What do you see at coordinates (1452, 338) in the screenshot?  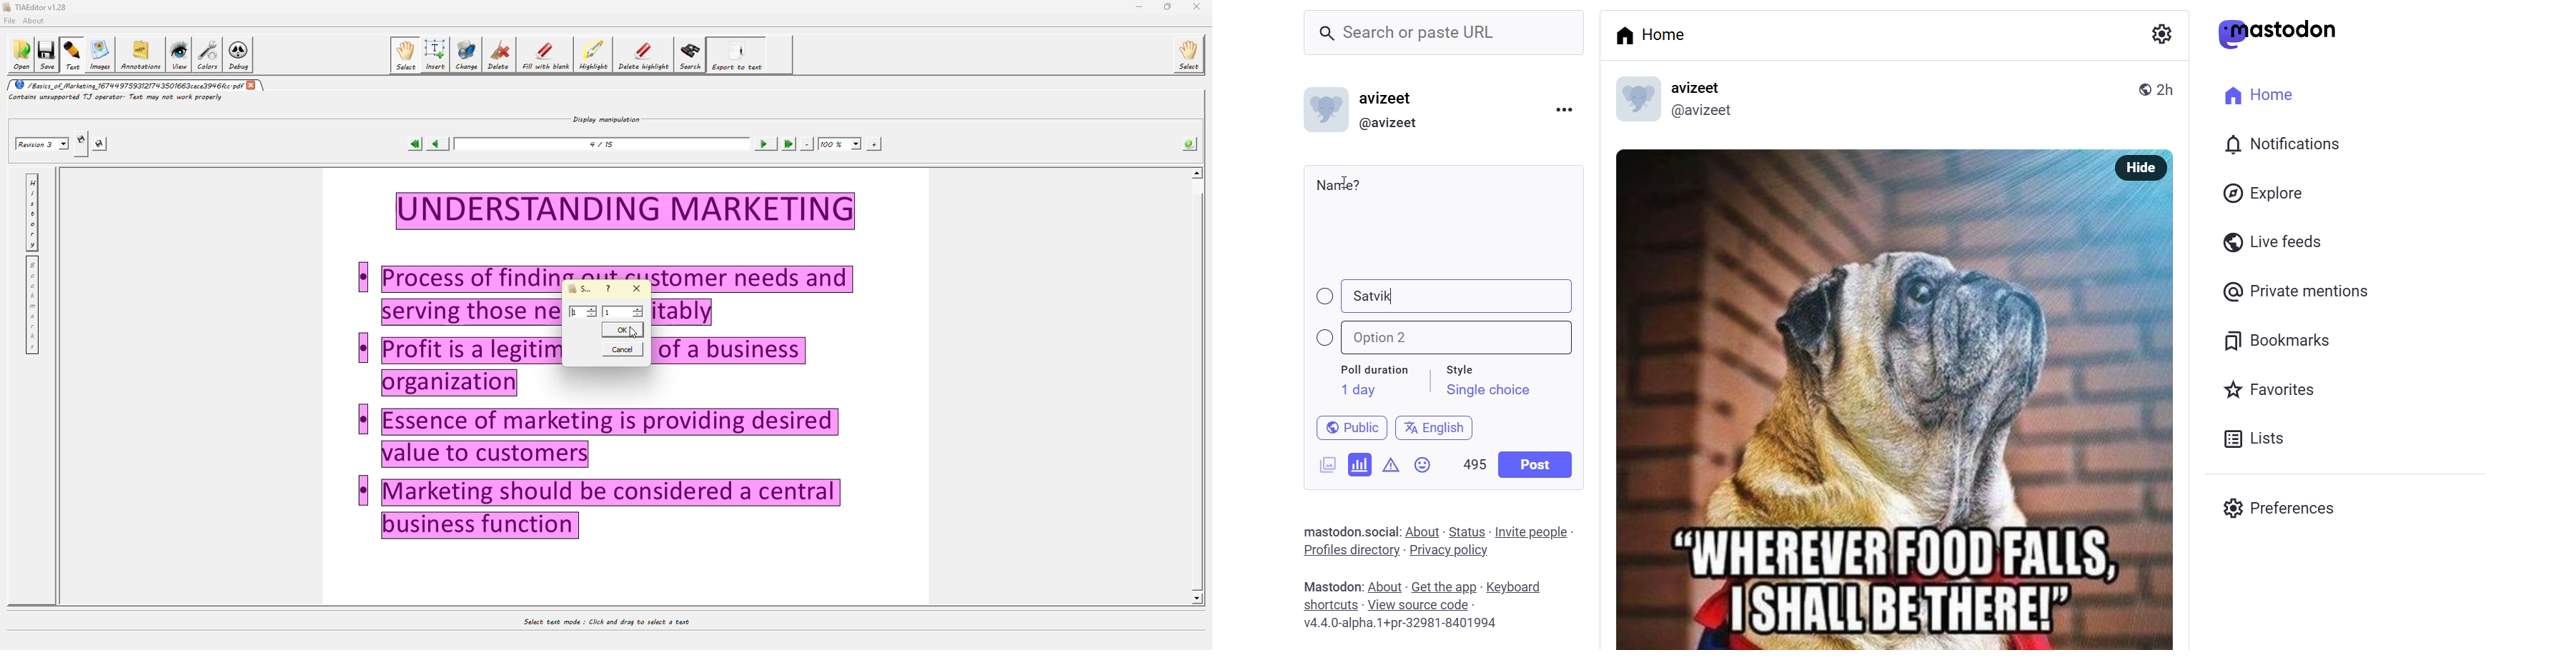 I see `option 2` at bounding box center [1452, 338].